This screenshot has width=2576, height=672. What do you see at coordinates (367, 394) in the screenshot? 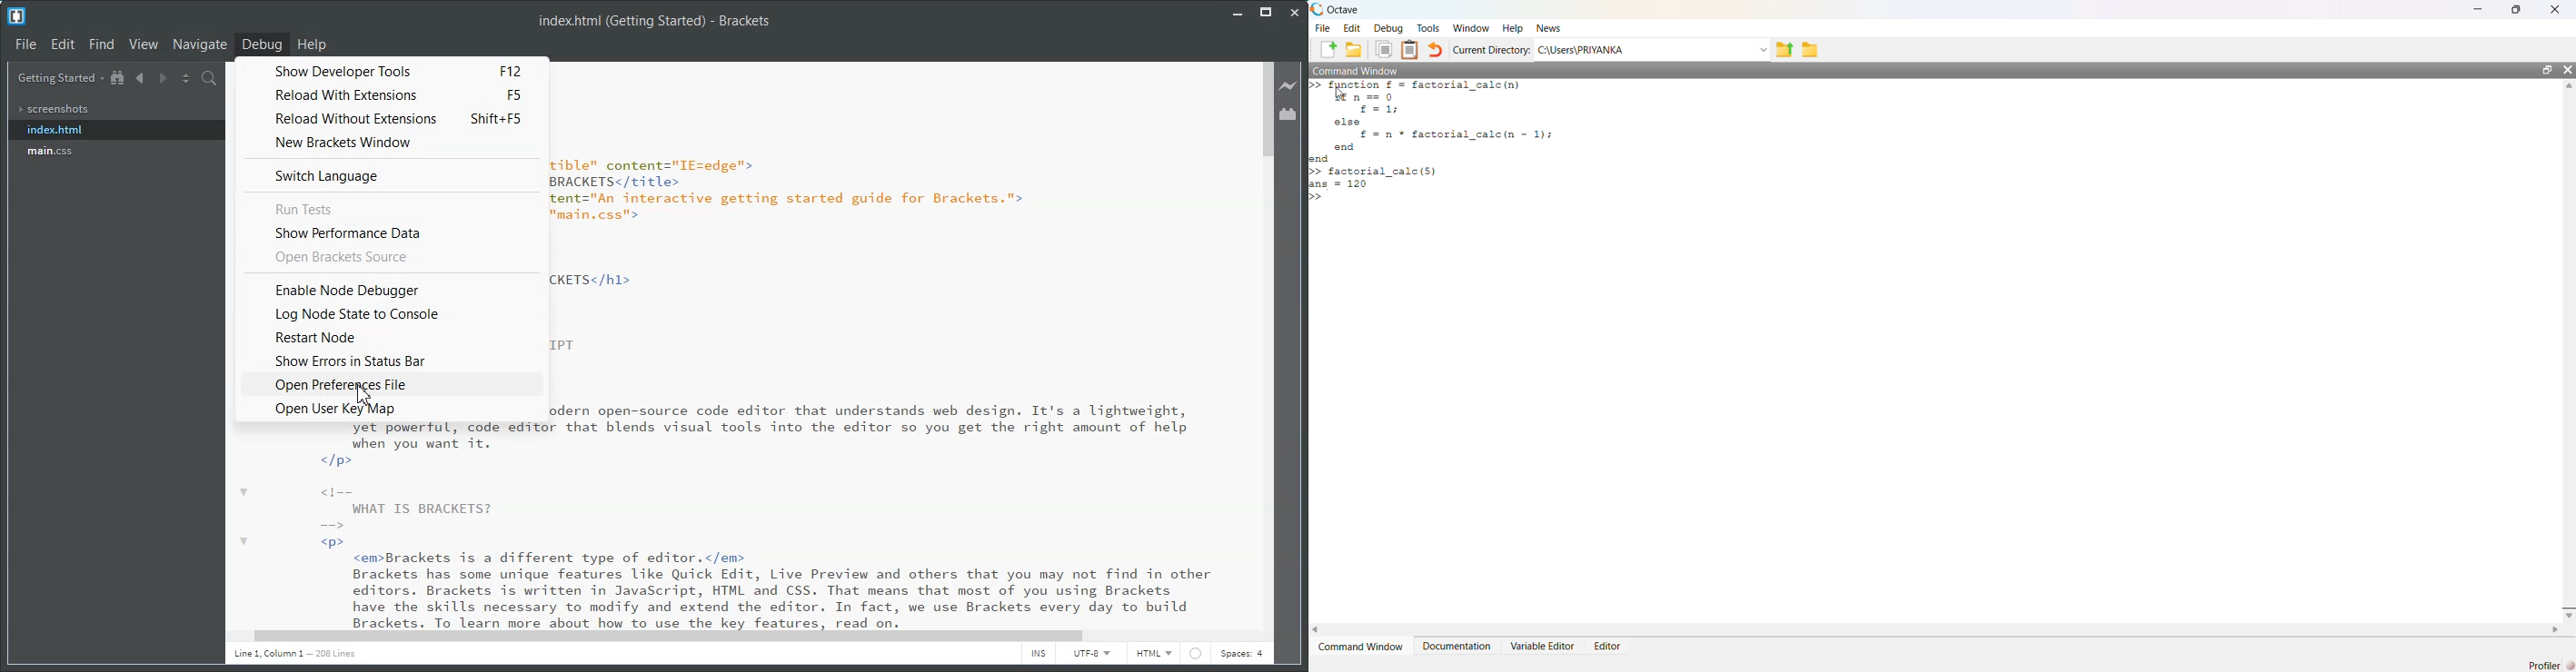
I see `cursor` at bounding box center [367, 394].